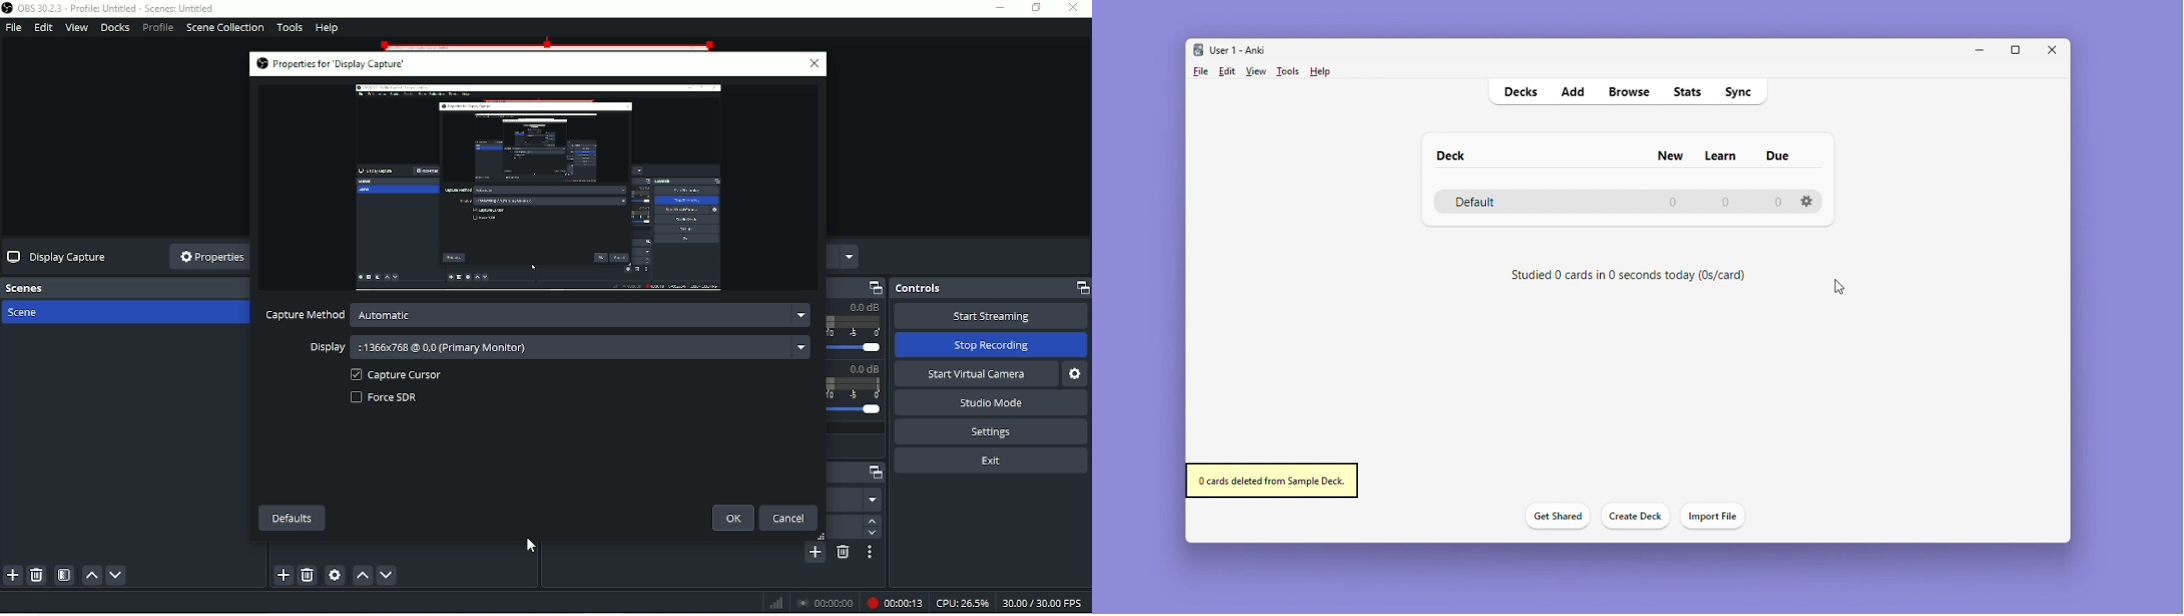 Image resolution: width=2184 pixels, height=616 pixels. I want to click on 0, so click(1779, 204).